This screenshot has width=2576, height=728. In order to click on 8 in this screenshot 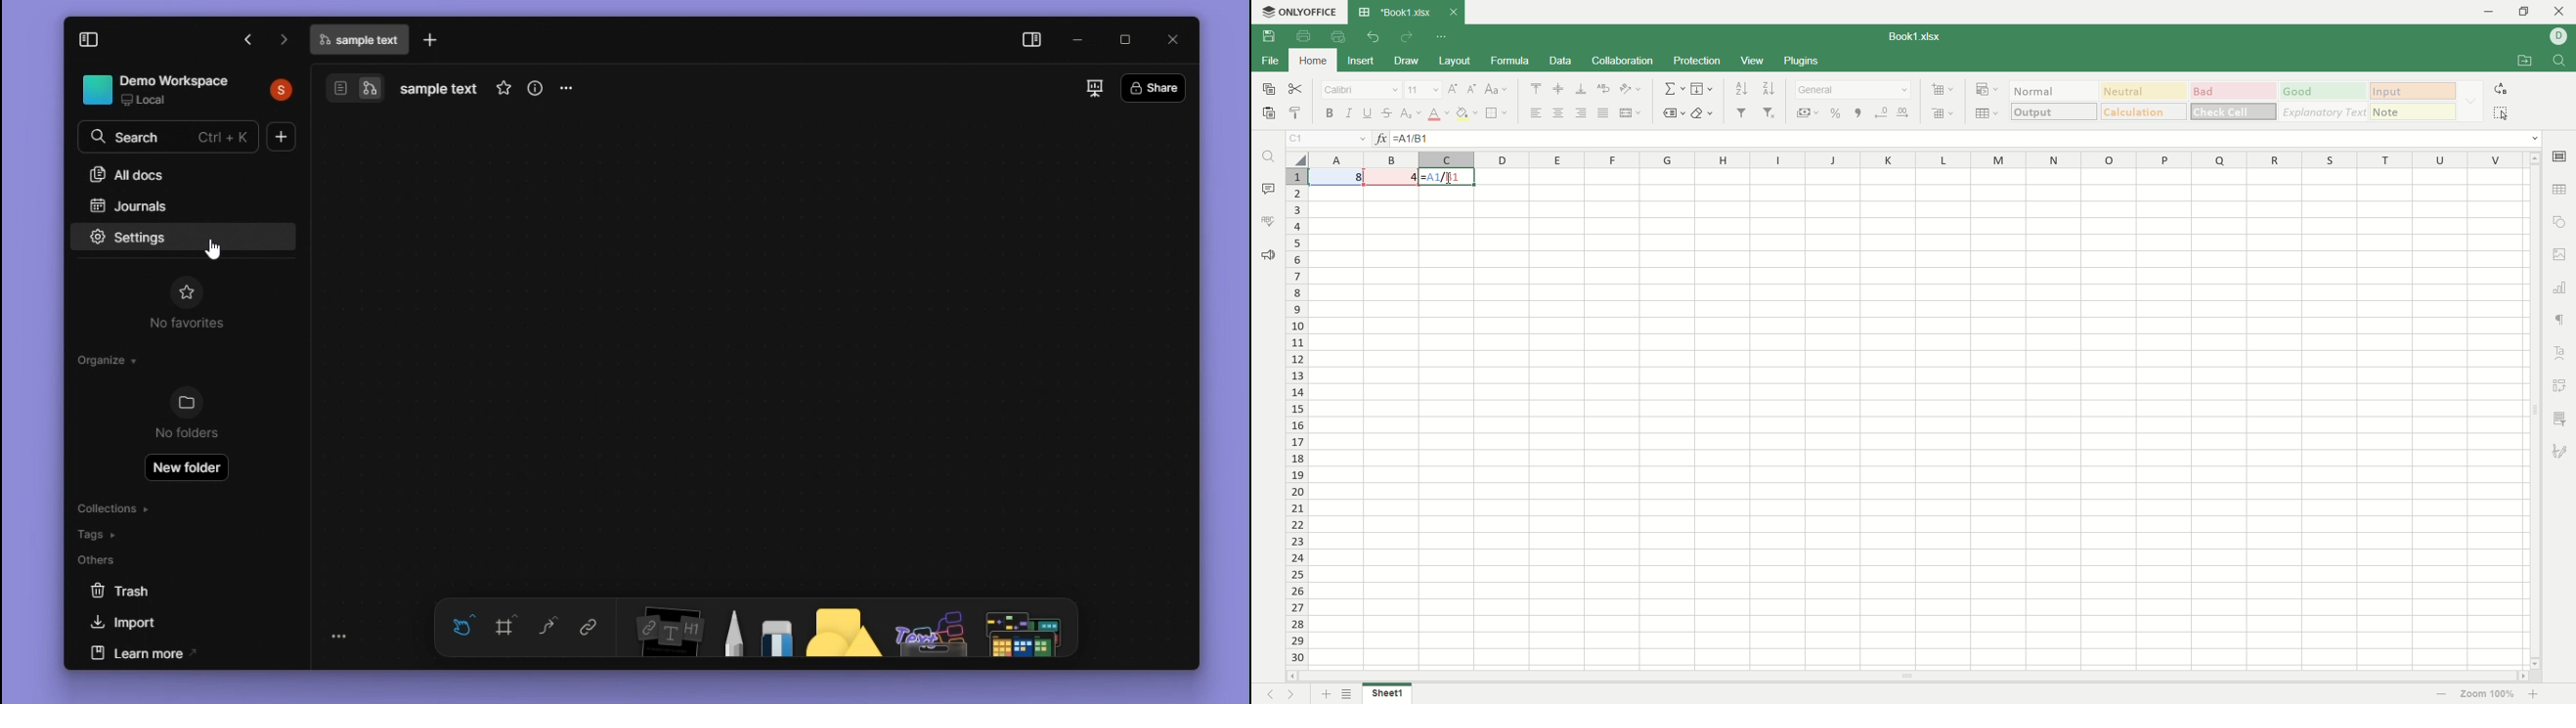, I will do `click(1335, 176)`.